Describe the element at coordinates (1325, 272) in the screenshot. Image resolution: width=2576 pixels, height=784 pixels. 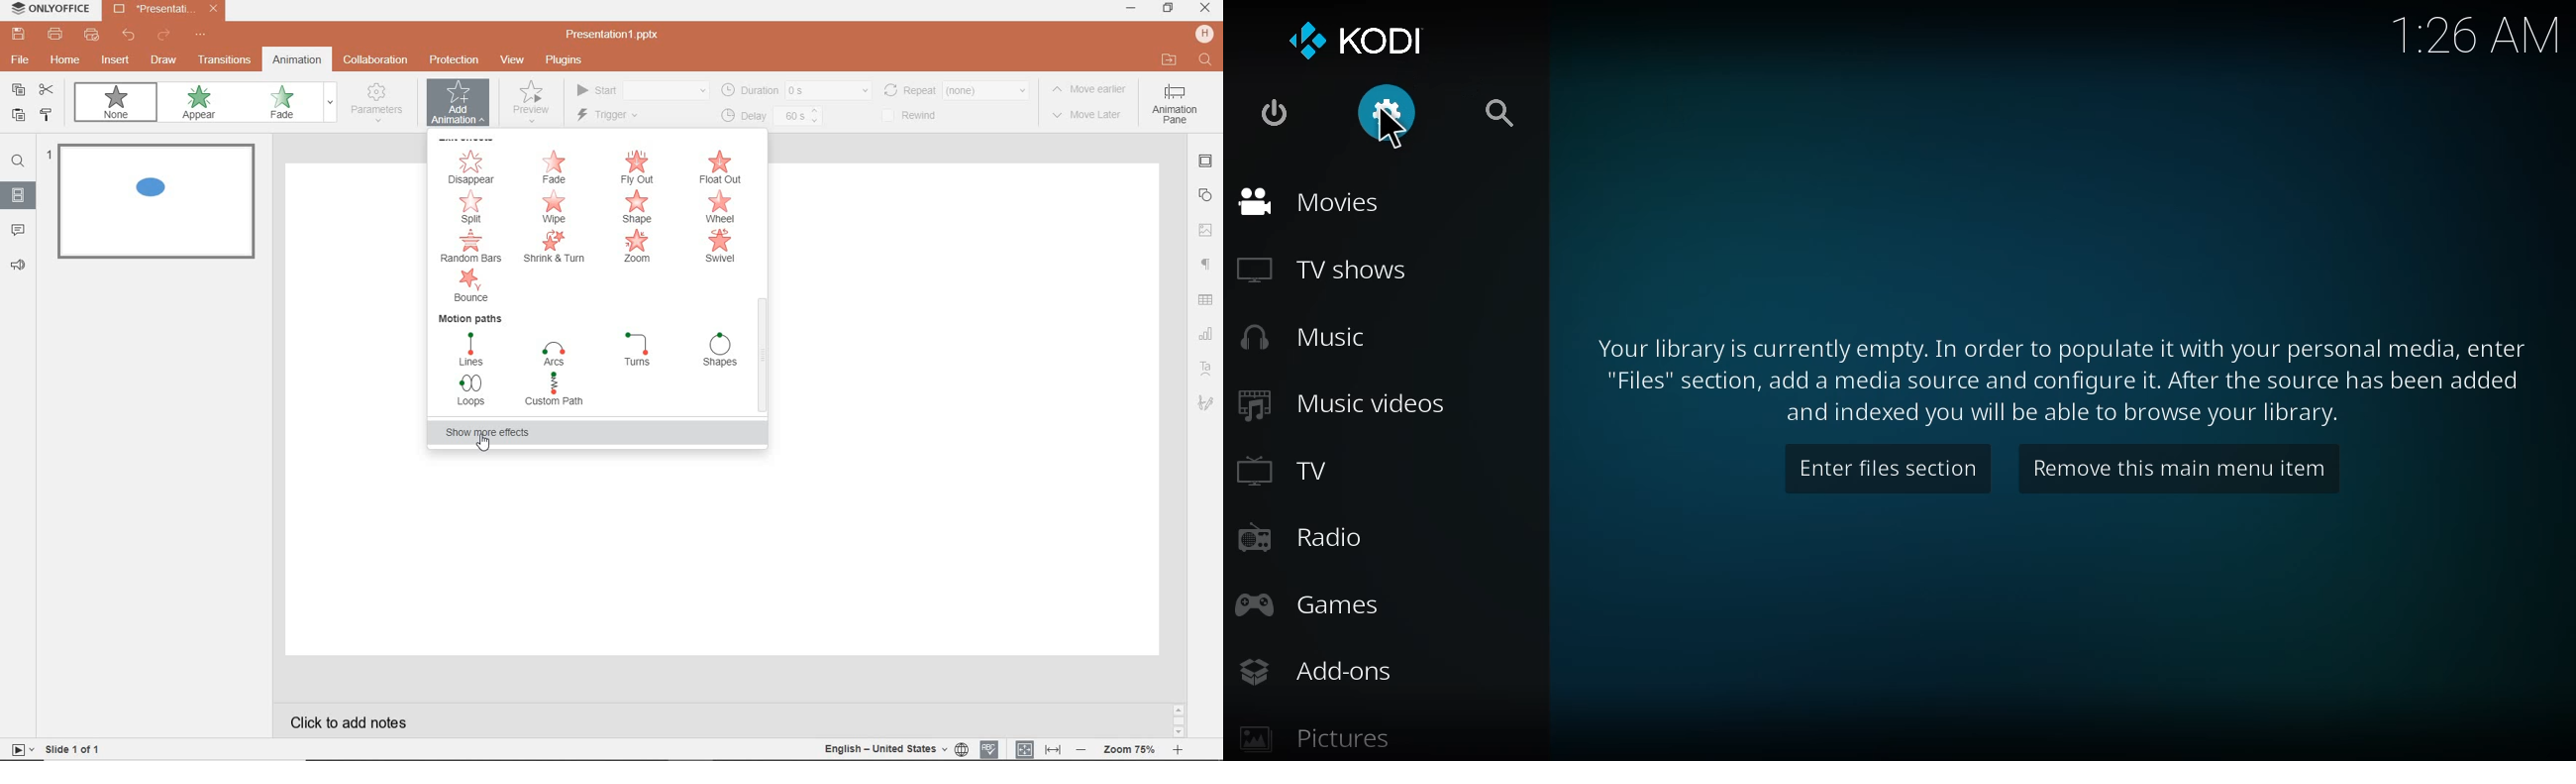
I see `tv shows` at that location.